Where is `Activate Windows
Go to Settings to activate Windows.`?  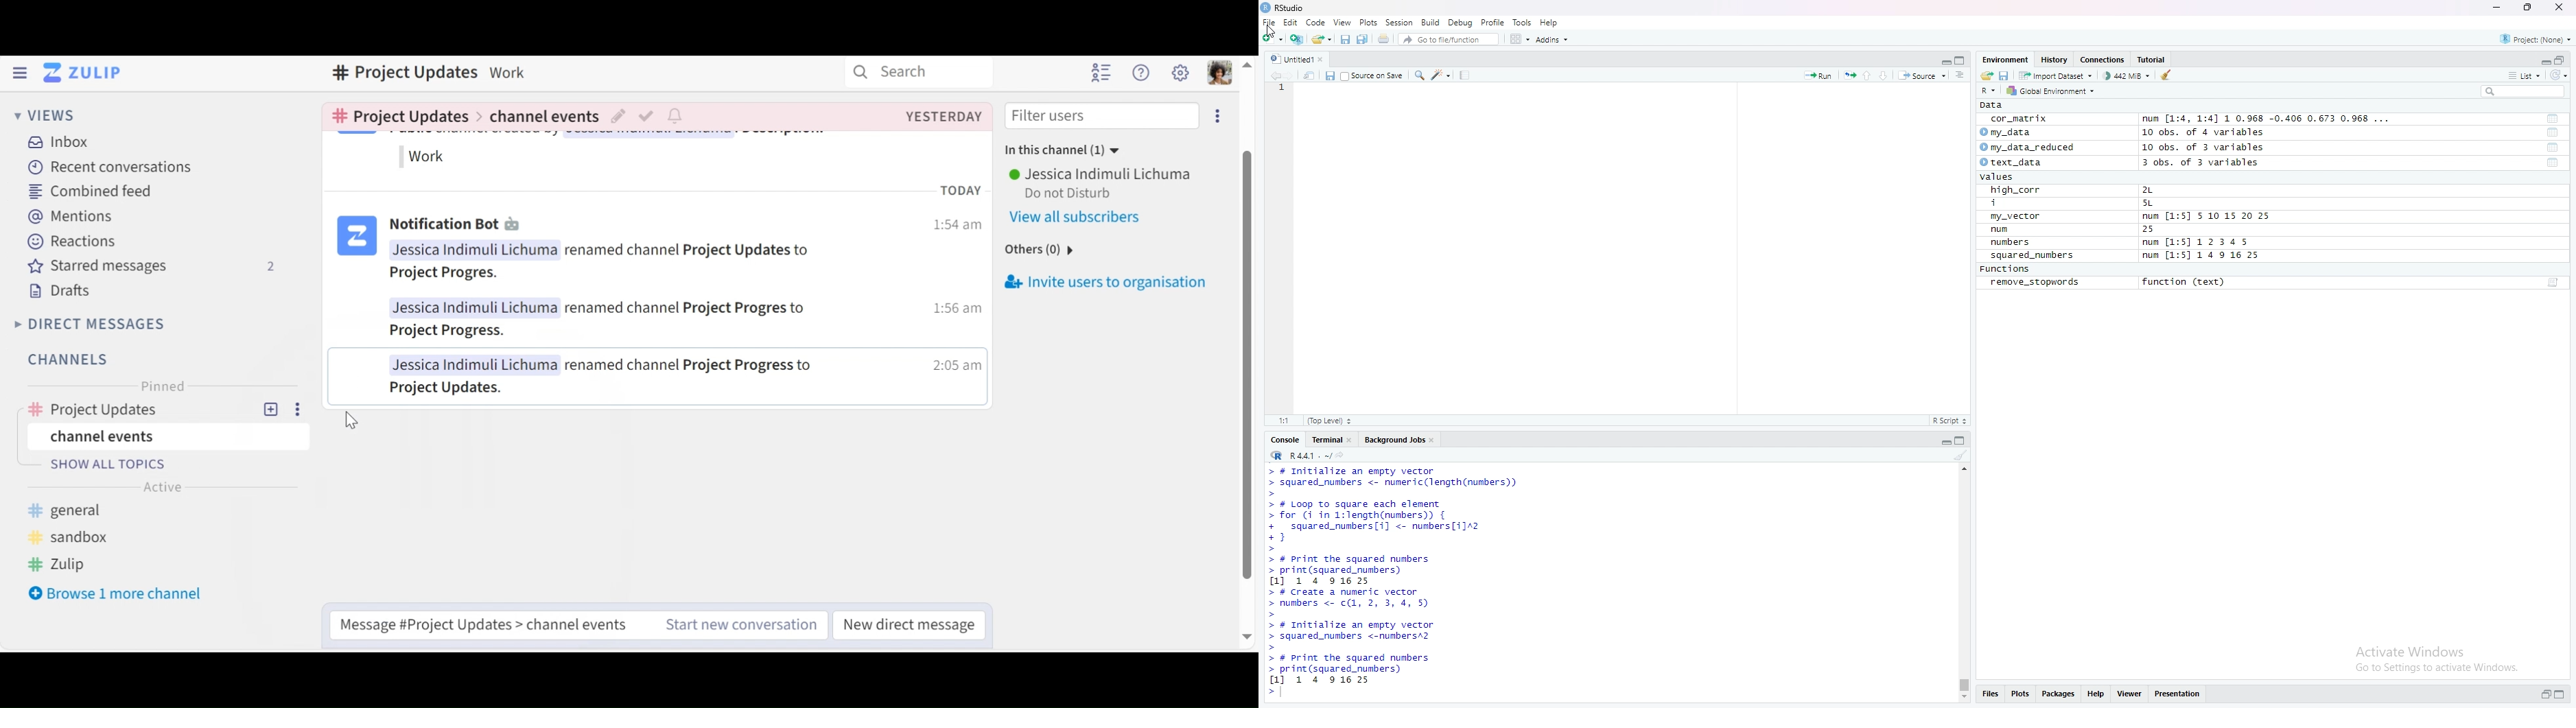 Activate Windows
Go to Settings to activate Windows. is located at coordinates (2435, 657).